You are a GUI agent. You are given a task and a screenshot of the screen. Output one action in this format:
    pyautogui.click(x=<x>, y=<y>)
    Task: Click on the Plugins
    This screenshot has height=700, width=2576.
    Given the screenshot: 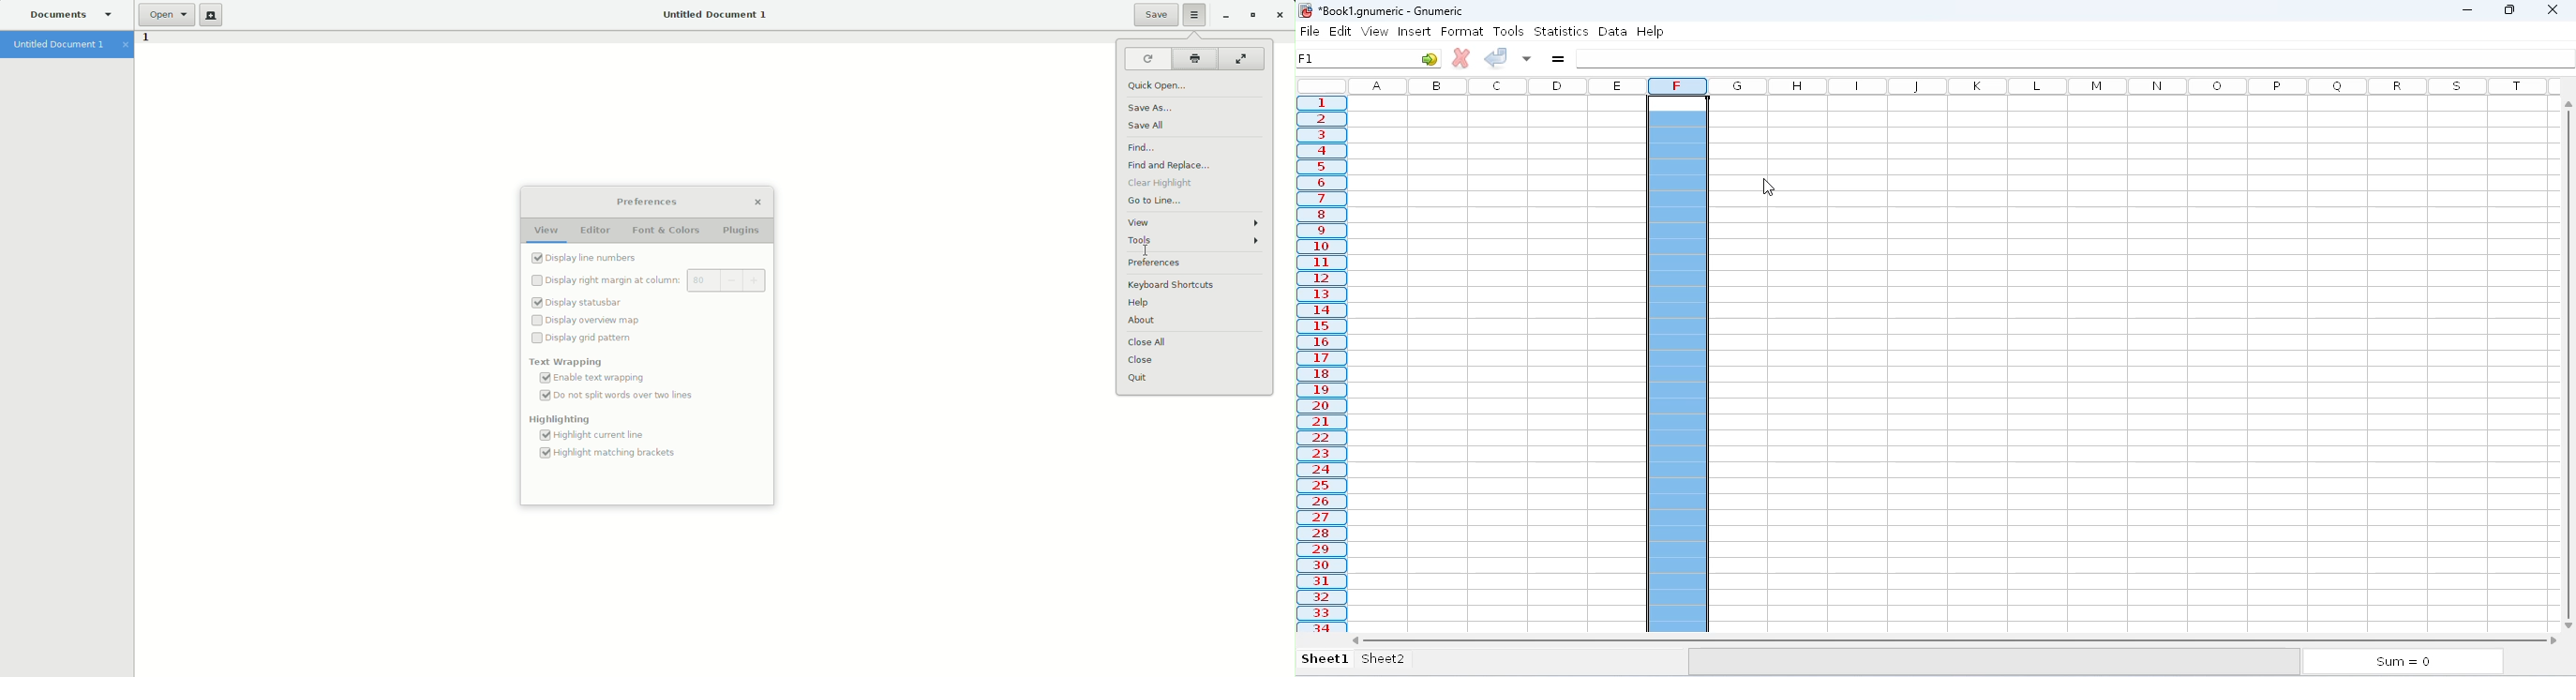 What is the action you would take?
    pyautogui.click(x=744, y=231)
    